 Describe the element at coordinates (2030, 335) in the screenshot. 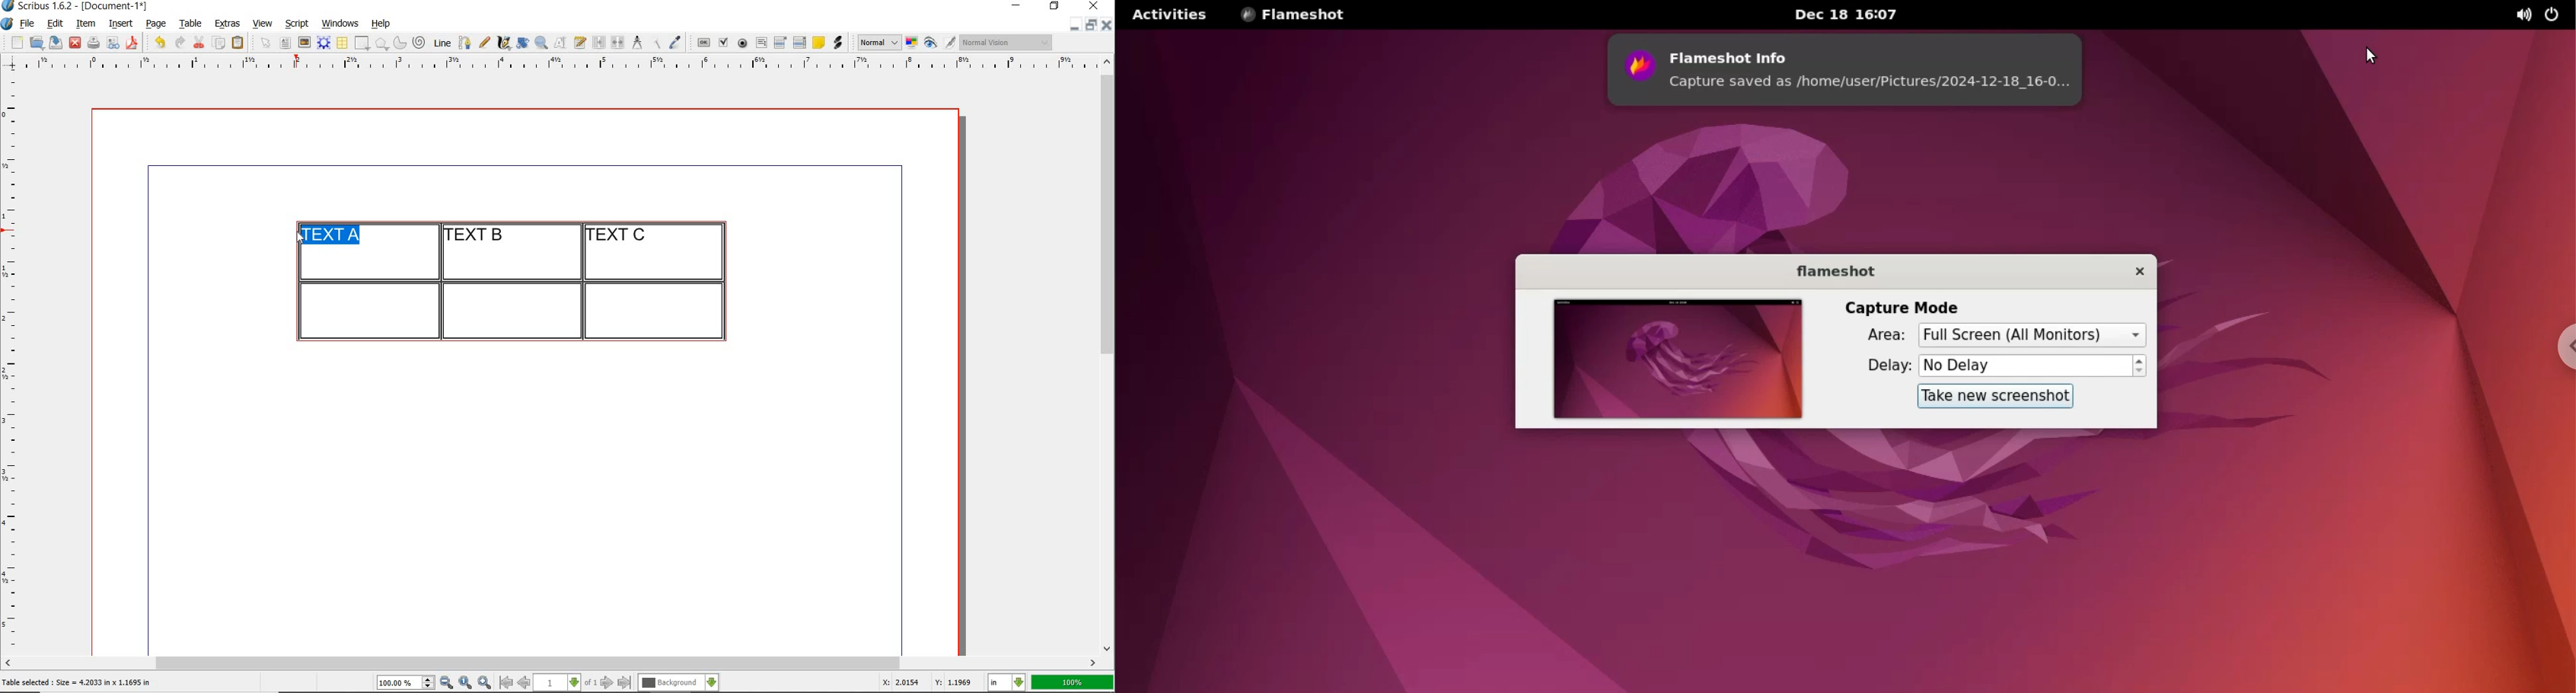

I see `capture area options` at that location.